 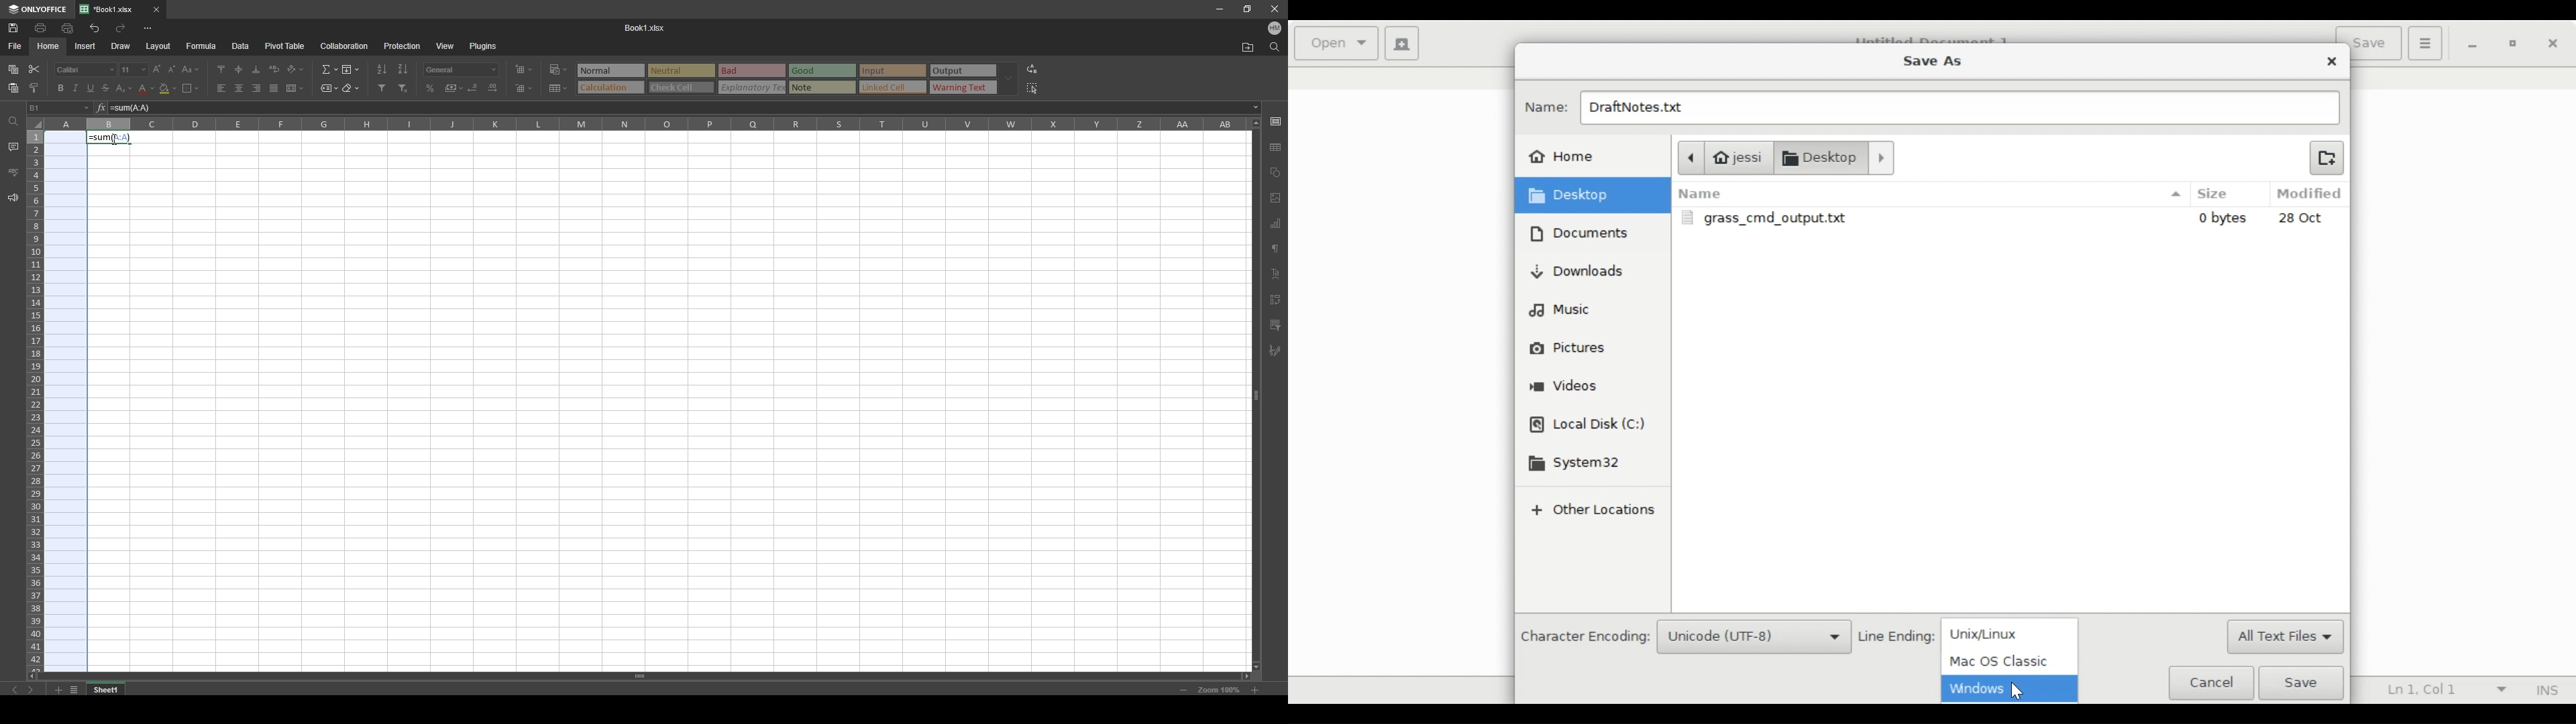 What do you see at coordinates (146, 89) in the screenshot?
I see `font color` at bounding box center [146, 89].